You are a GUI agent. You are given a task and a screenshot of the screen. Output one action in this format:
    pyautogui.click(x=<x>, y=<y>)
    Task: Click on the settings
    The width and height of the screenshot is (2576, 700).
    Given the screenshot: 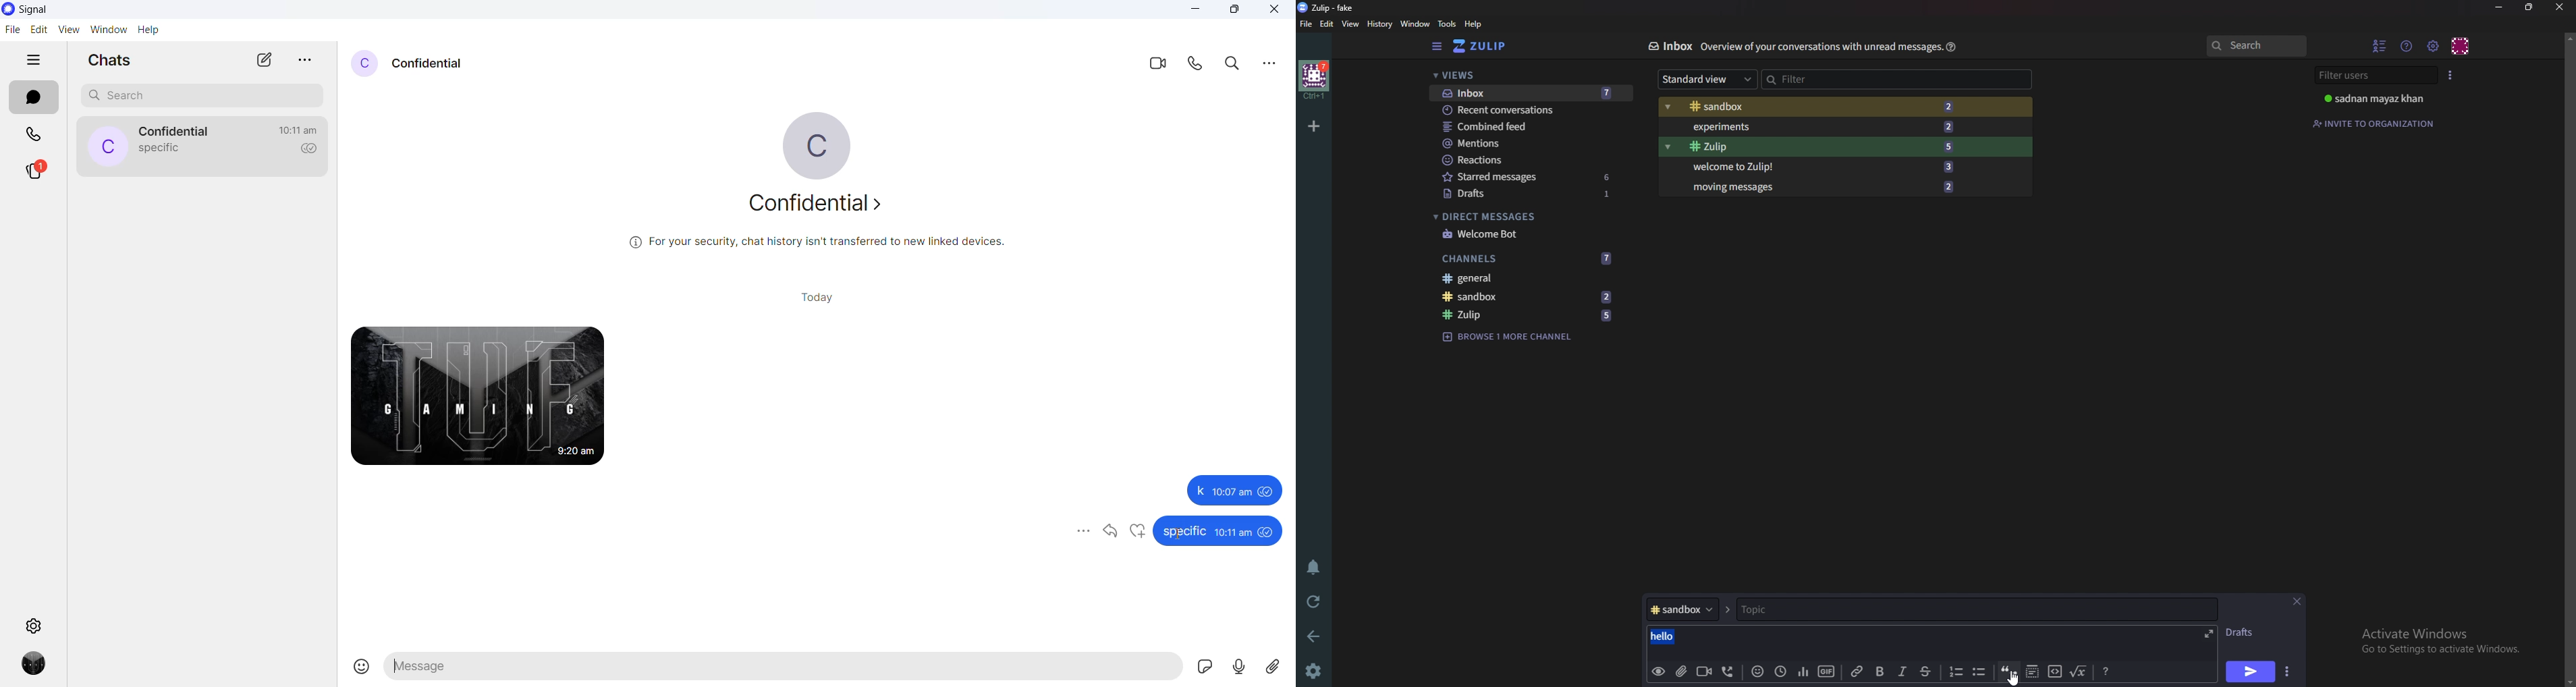 What is the action you would take?
    pyautogui.click(x=38, y=626)
    